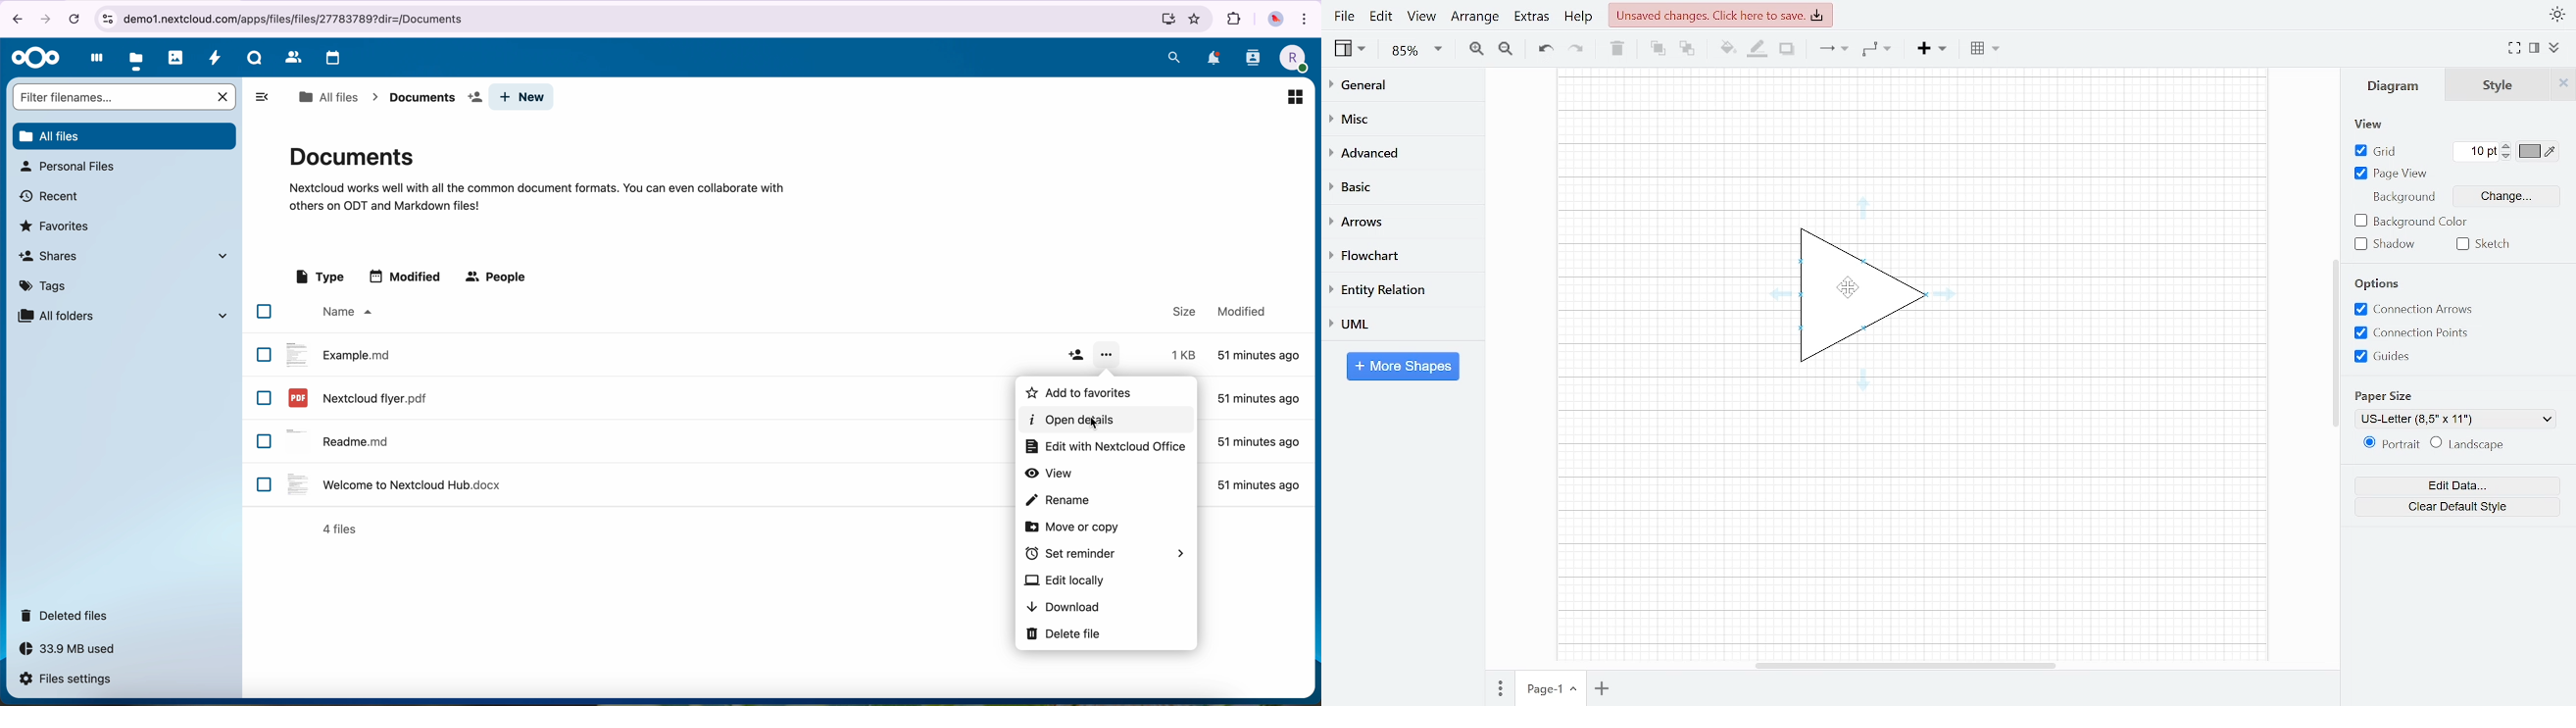  Describe the element at coordinates (537, 177) in the screenshot. I see `documents` at that location.